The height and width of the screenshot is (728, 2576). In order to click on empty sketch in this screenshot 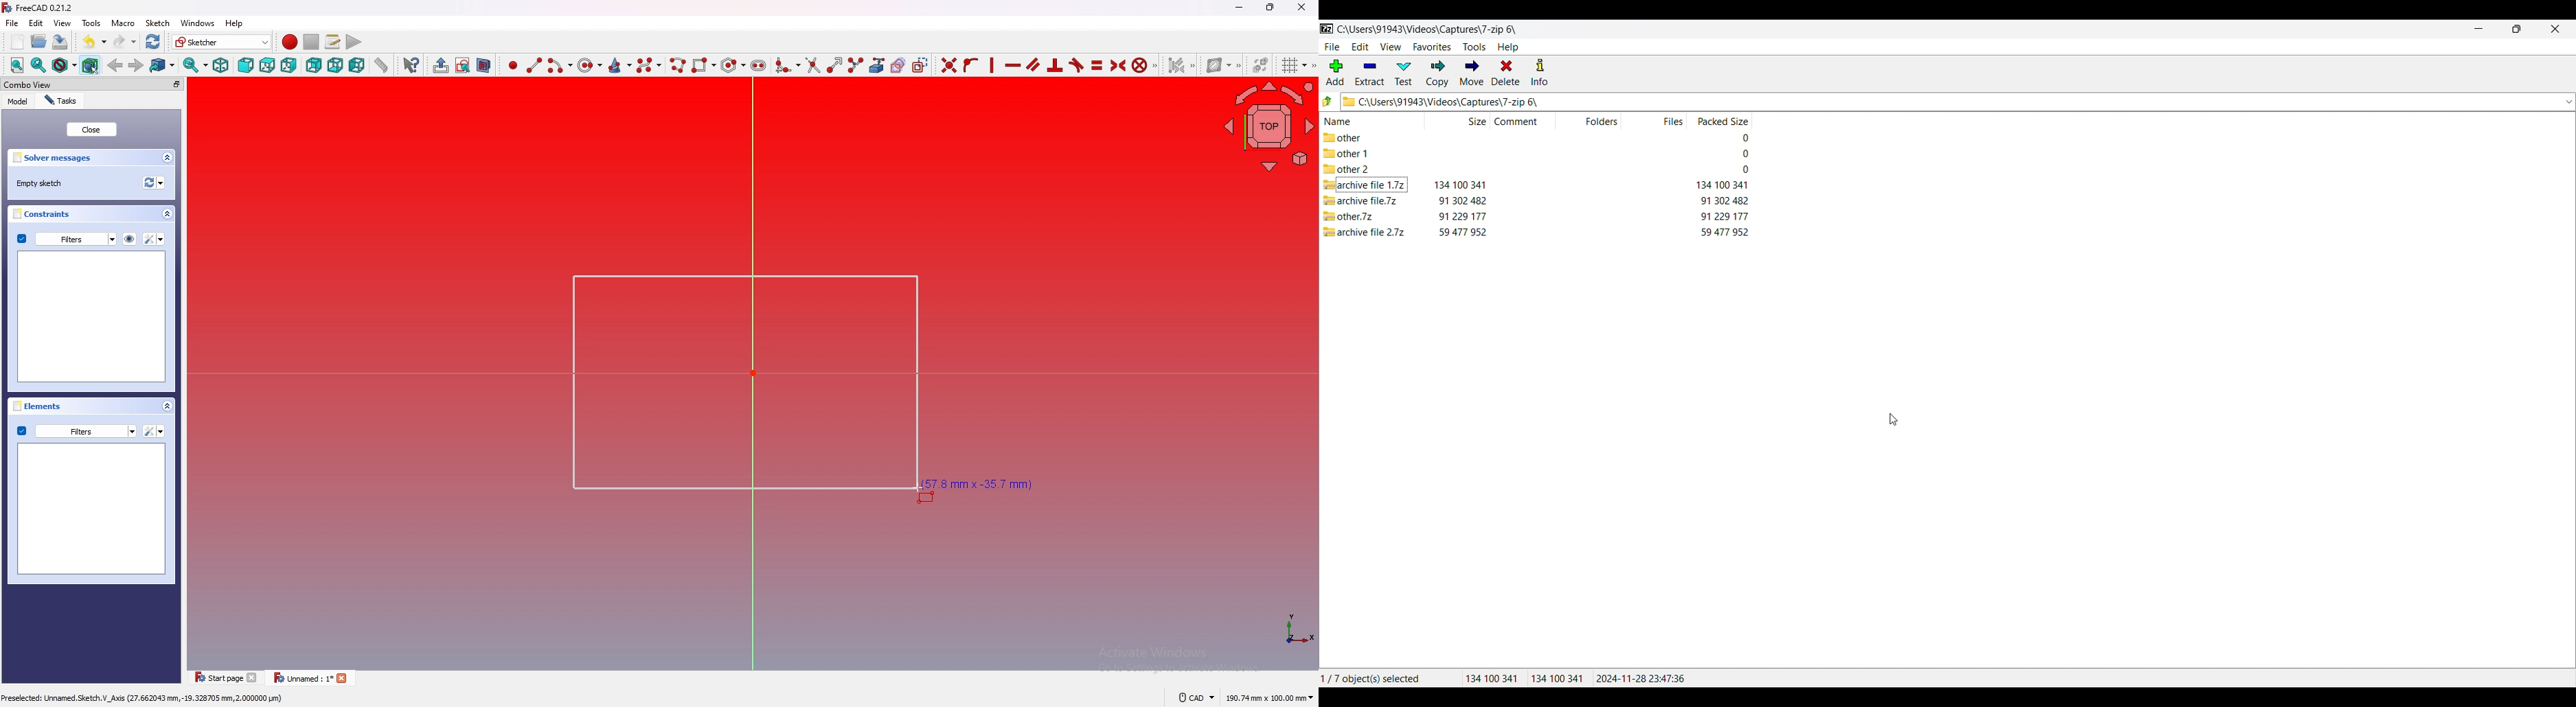, I will do `click(41, 183)`.